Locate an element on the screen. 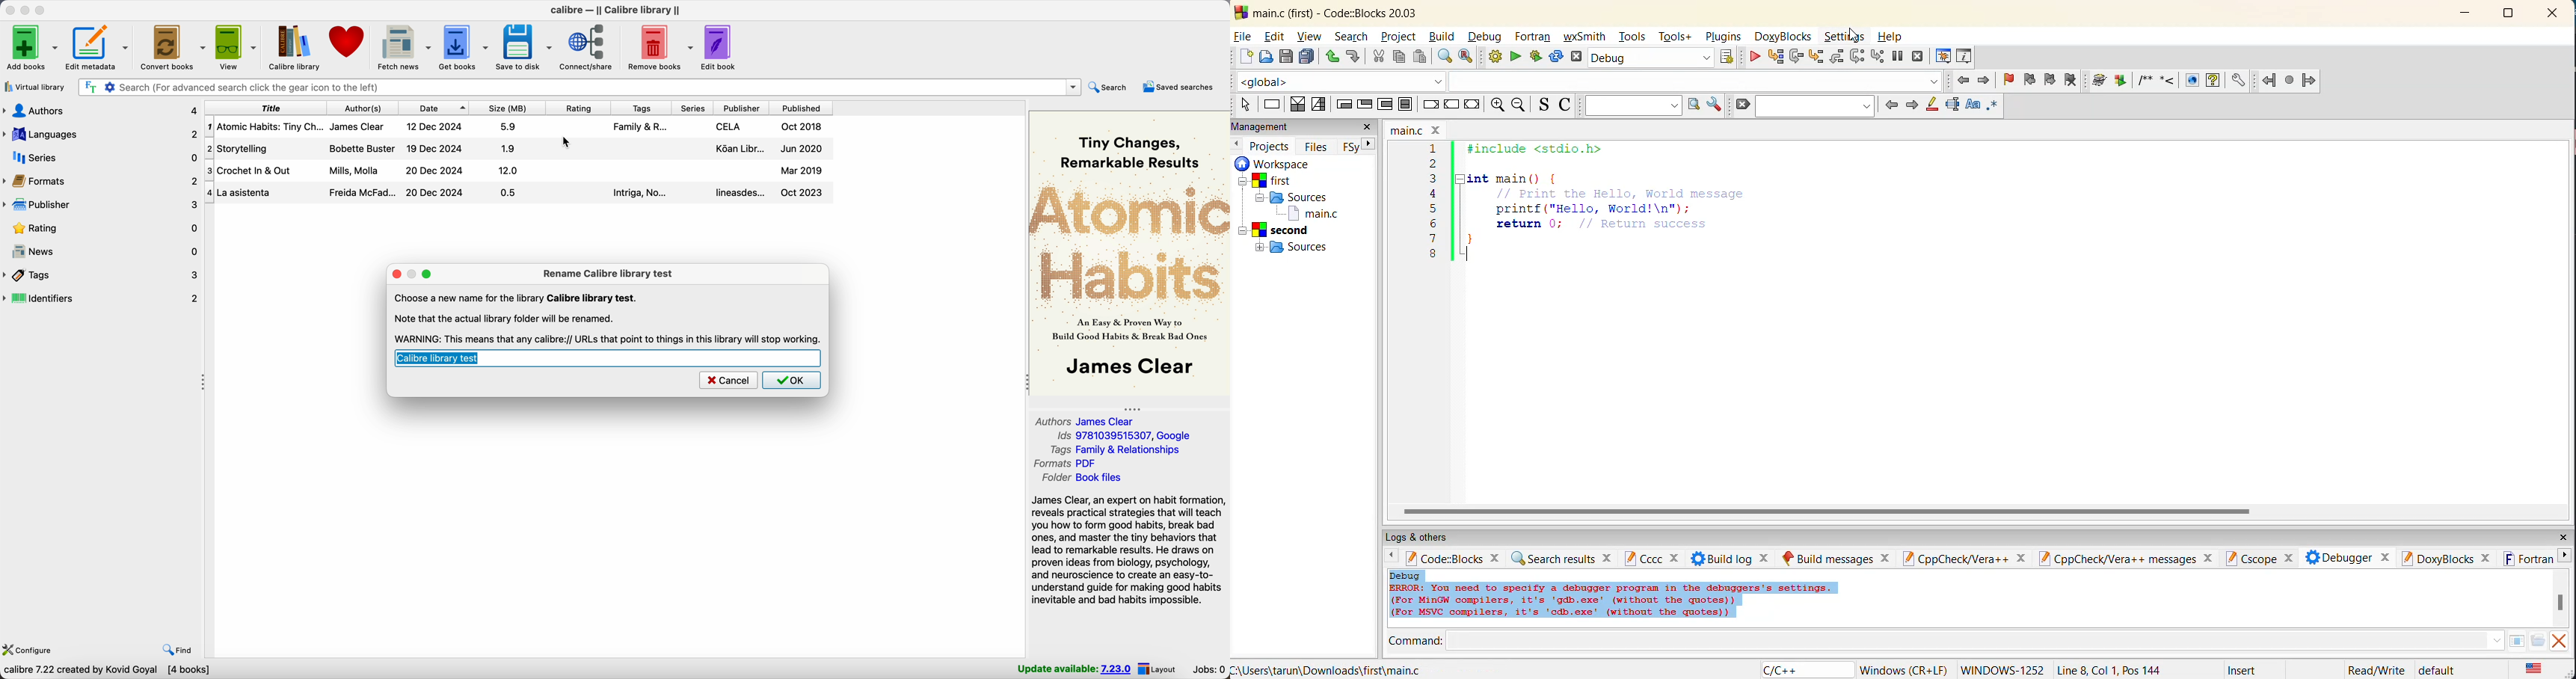  published is located at coordinates (801, 109).